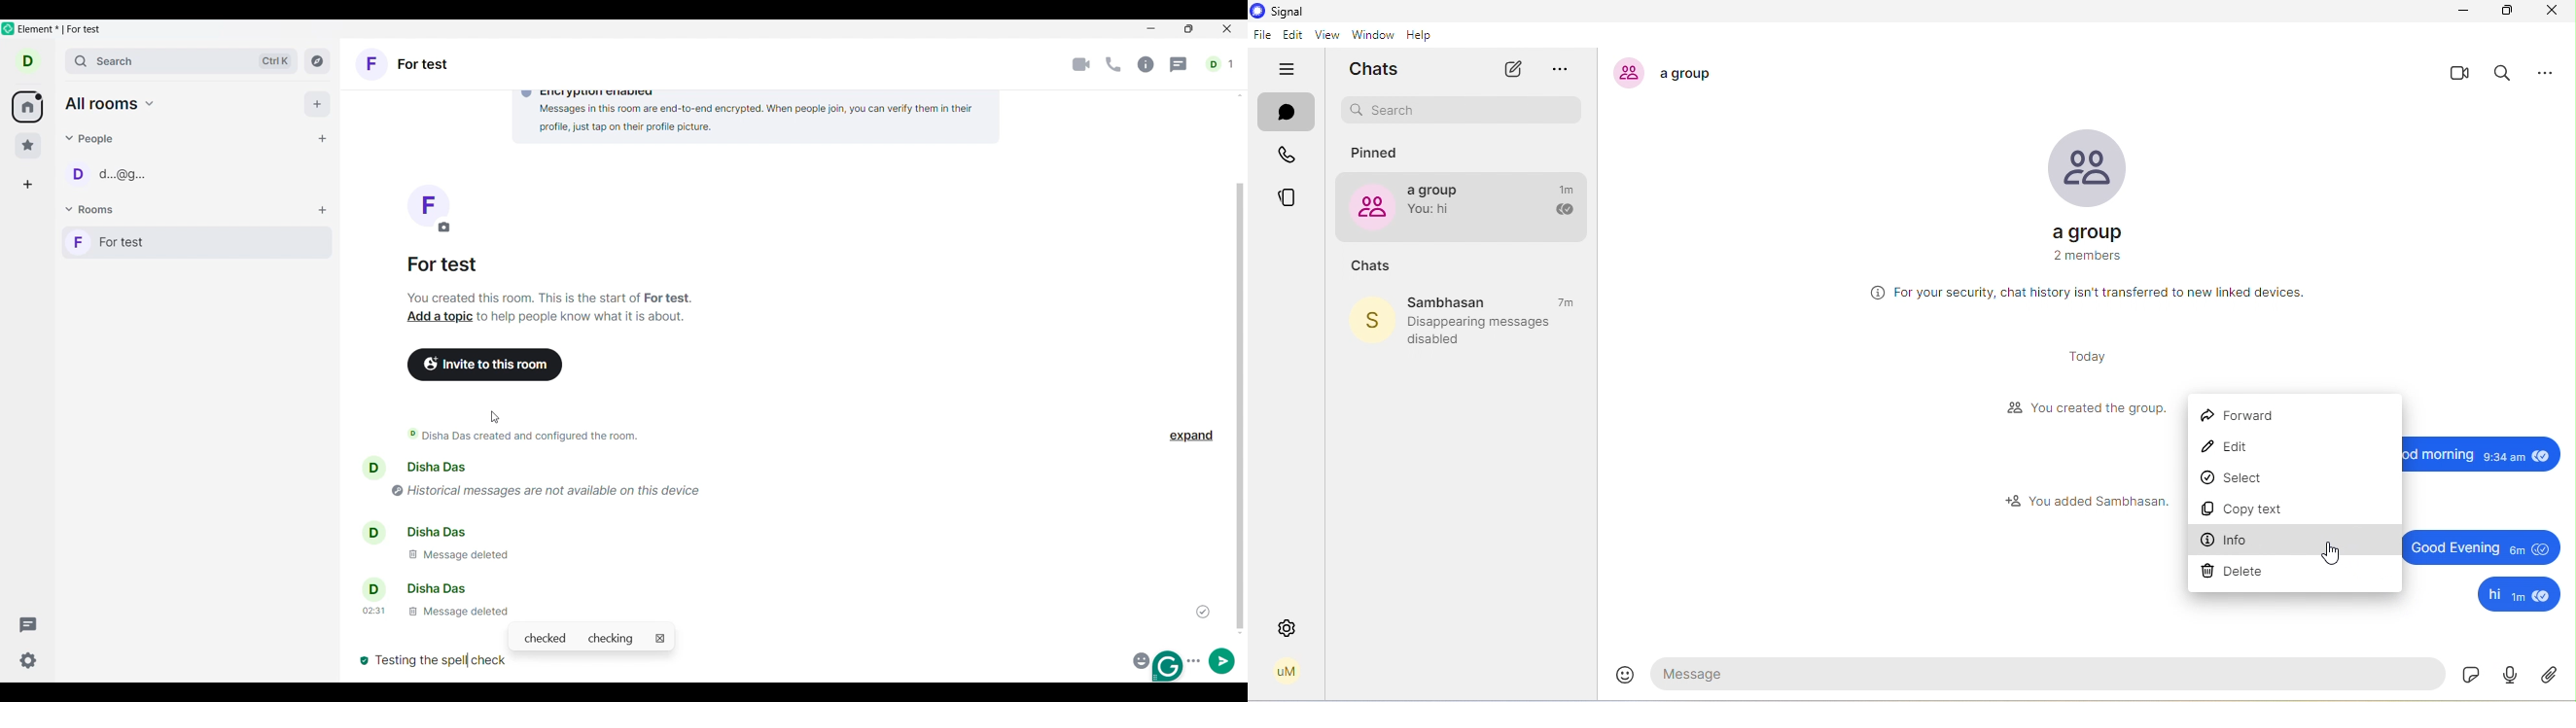 This screenshot has width=2576, height=728. What do you see at coordinates (1466, 301) in the screenshot?
I see `chat with Sambhasan` at bounding box center [1466, 301].